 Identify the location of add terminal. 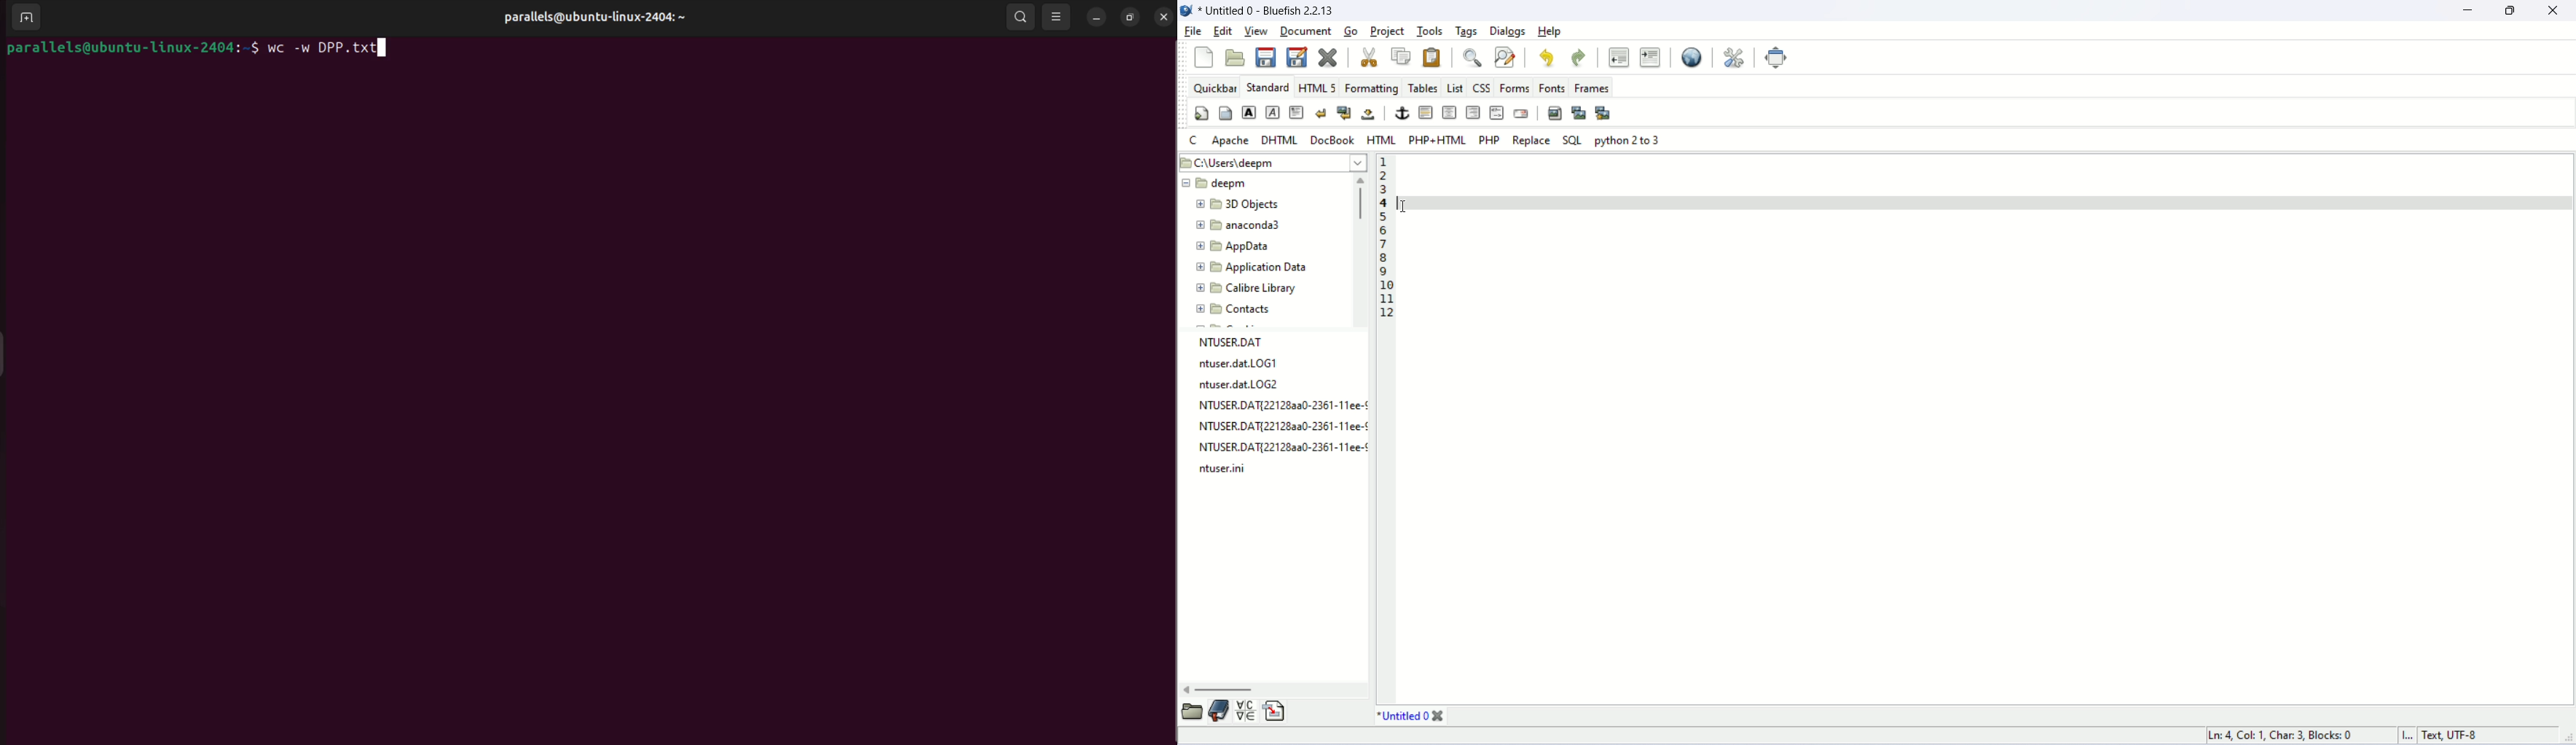
(24, 18).